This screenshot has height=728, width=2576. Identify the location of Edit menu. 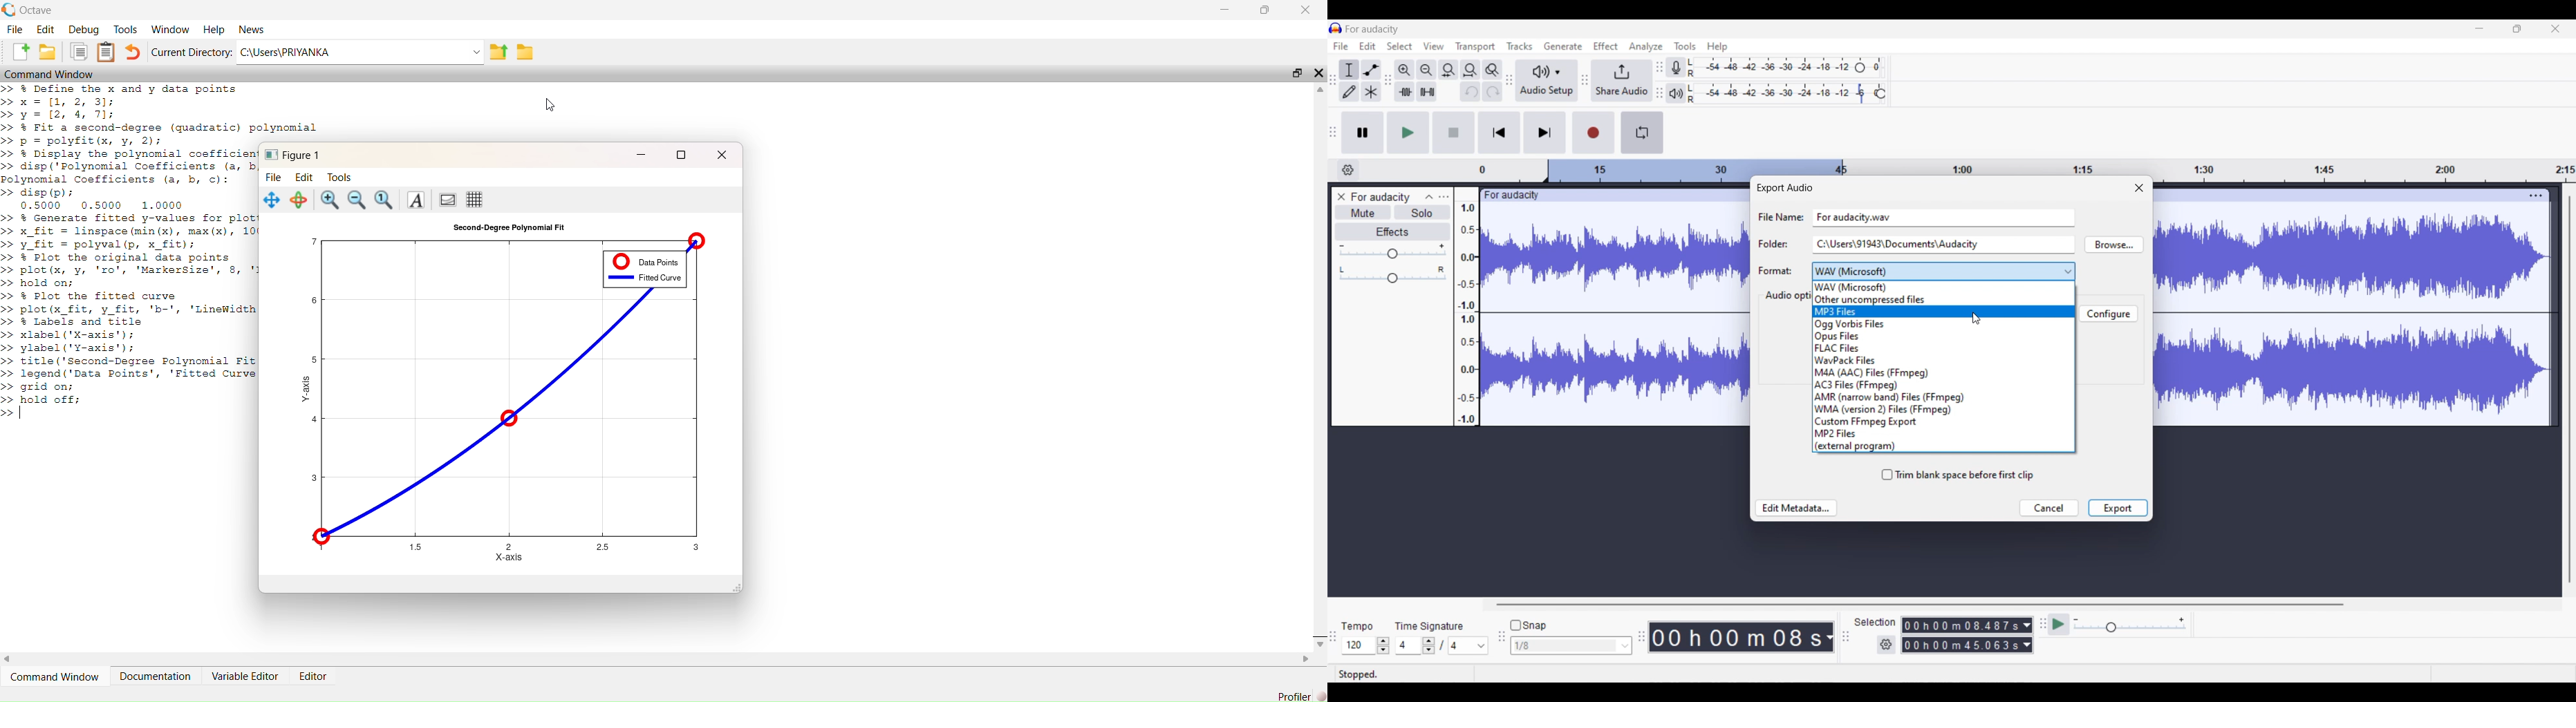
(1367, 46).